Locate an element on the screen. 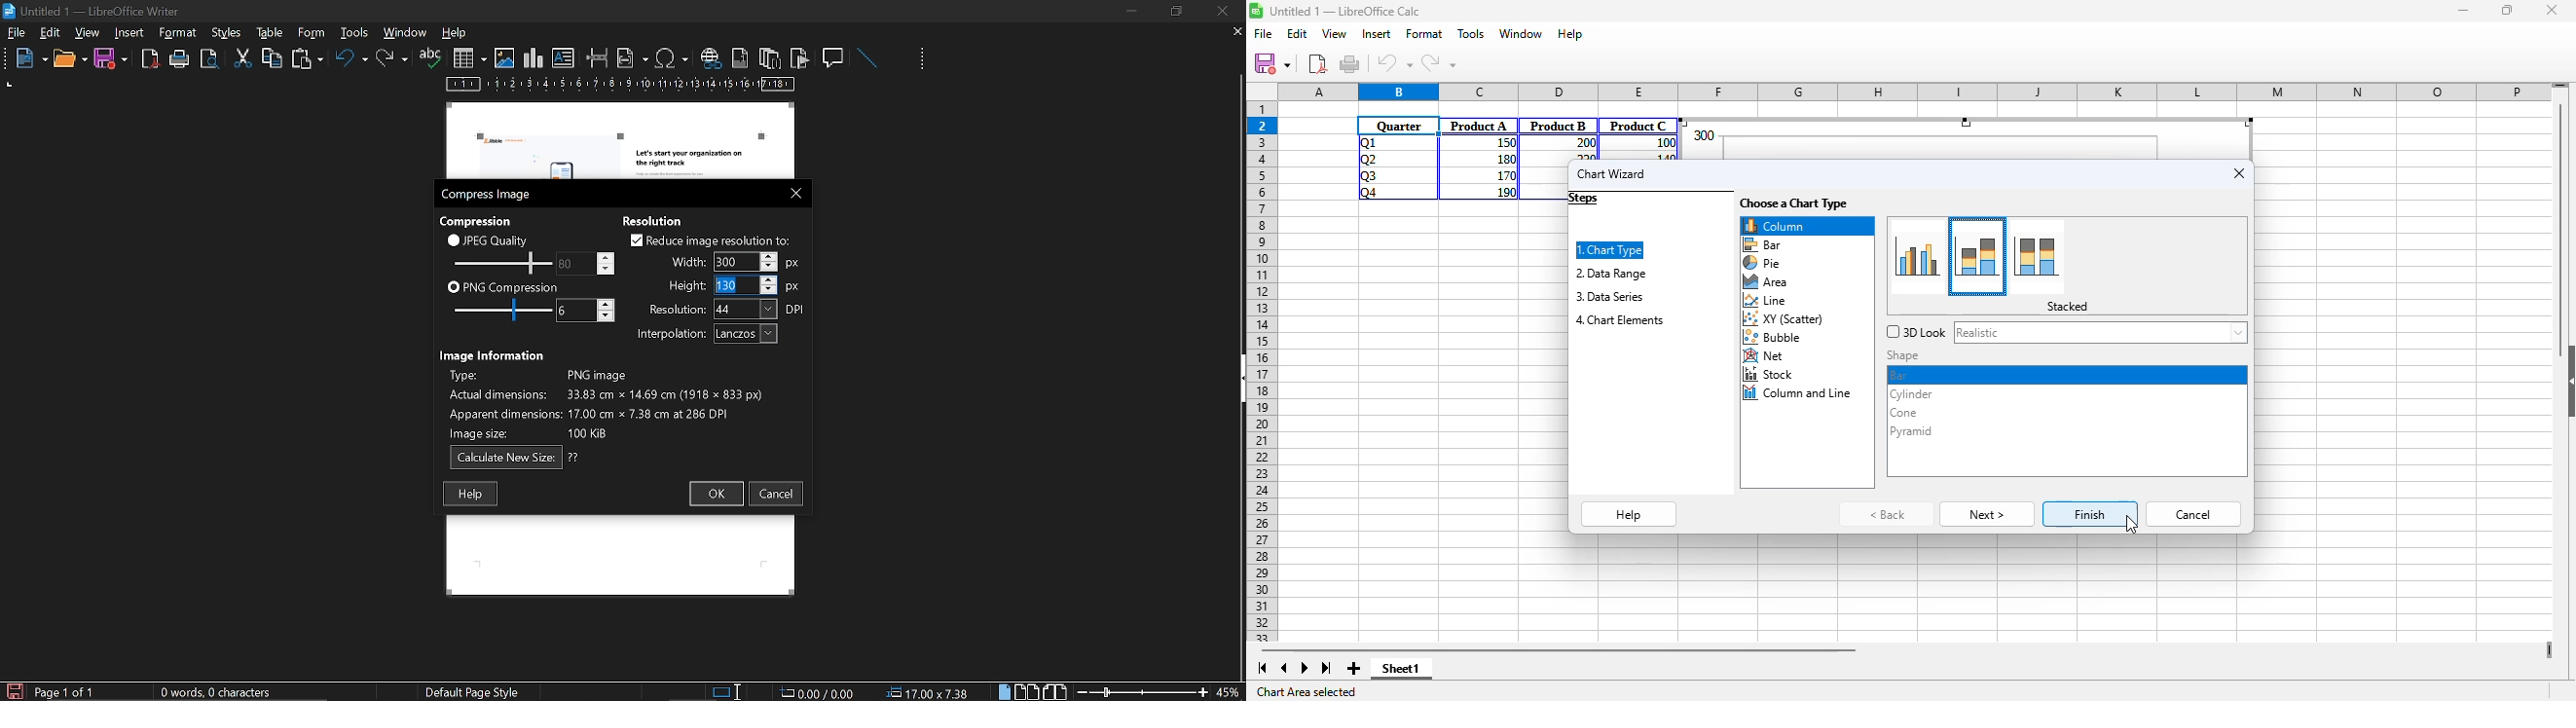 This screenshot has height=728, width=2576. png compression scale is located at coordinates (497, 310).